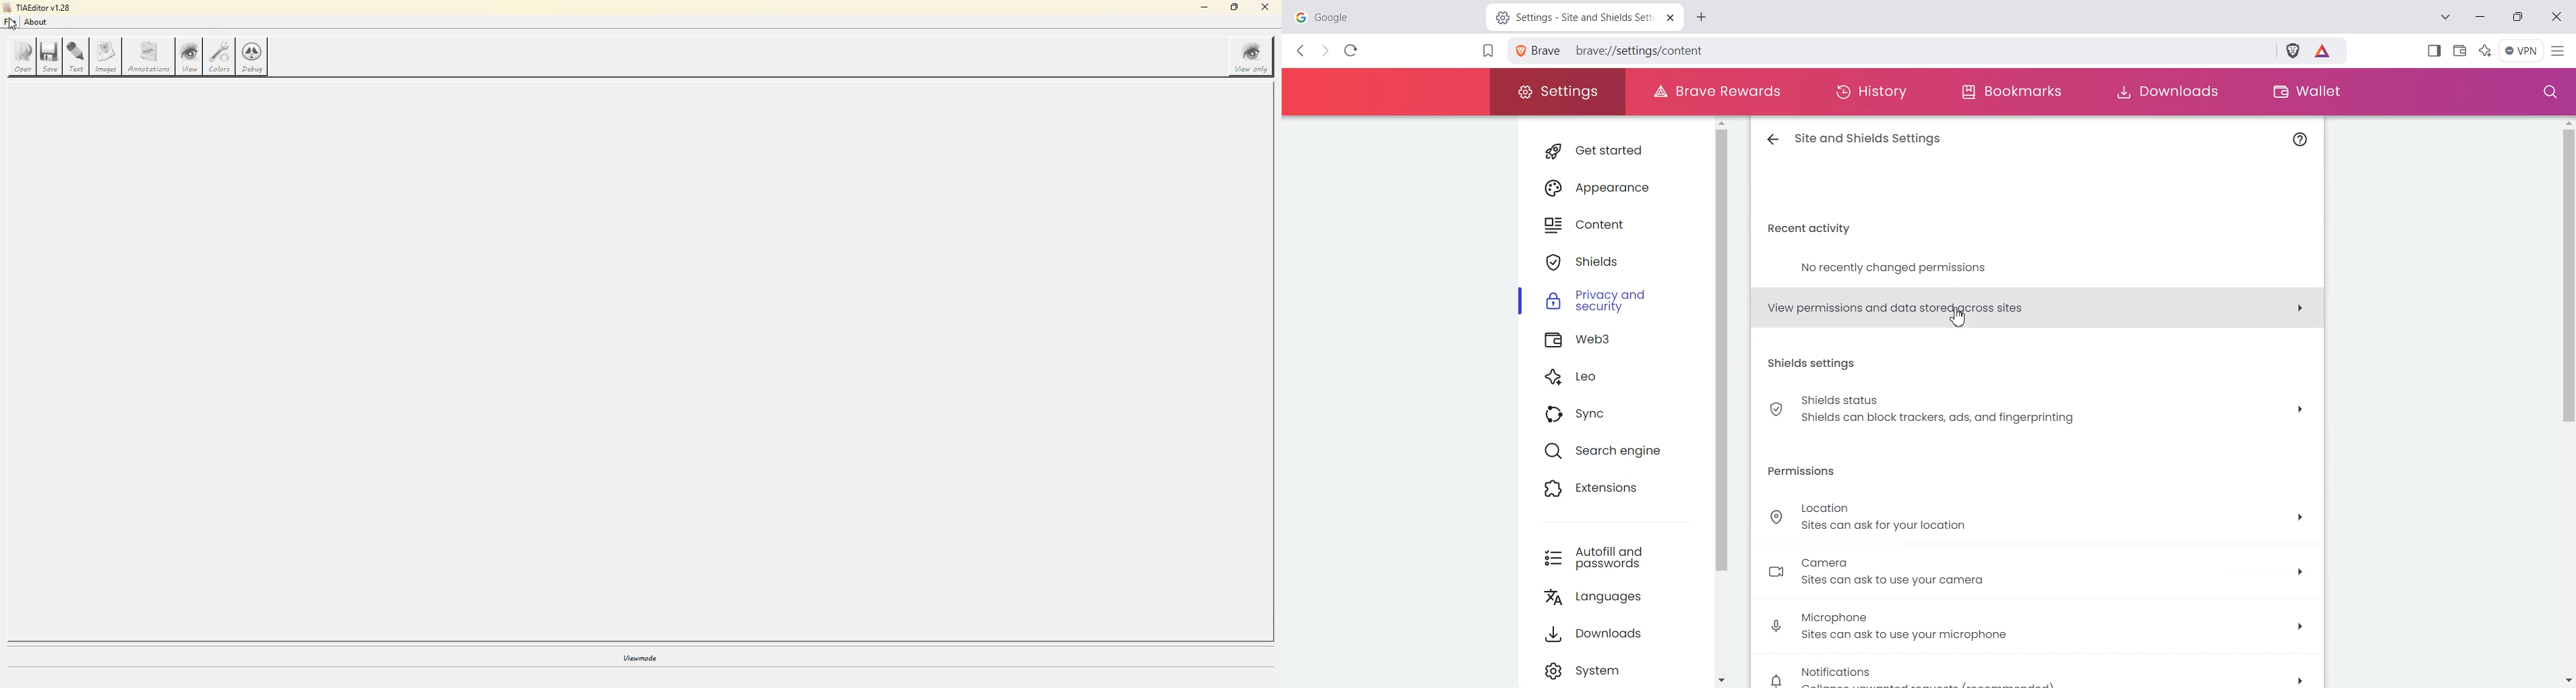  Describe the element at coordinates (1621, 599) in the screenshot. I see `Languages` at that location.